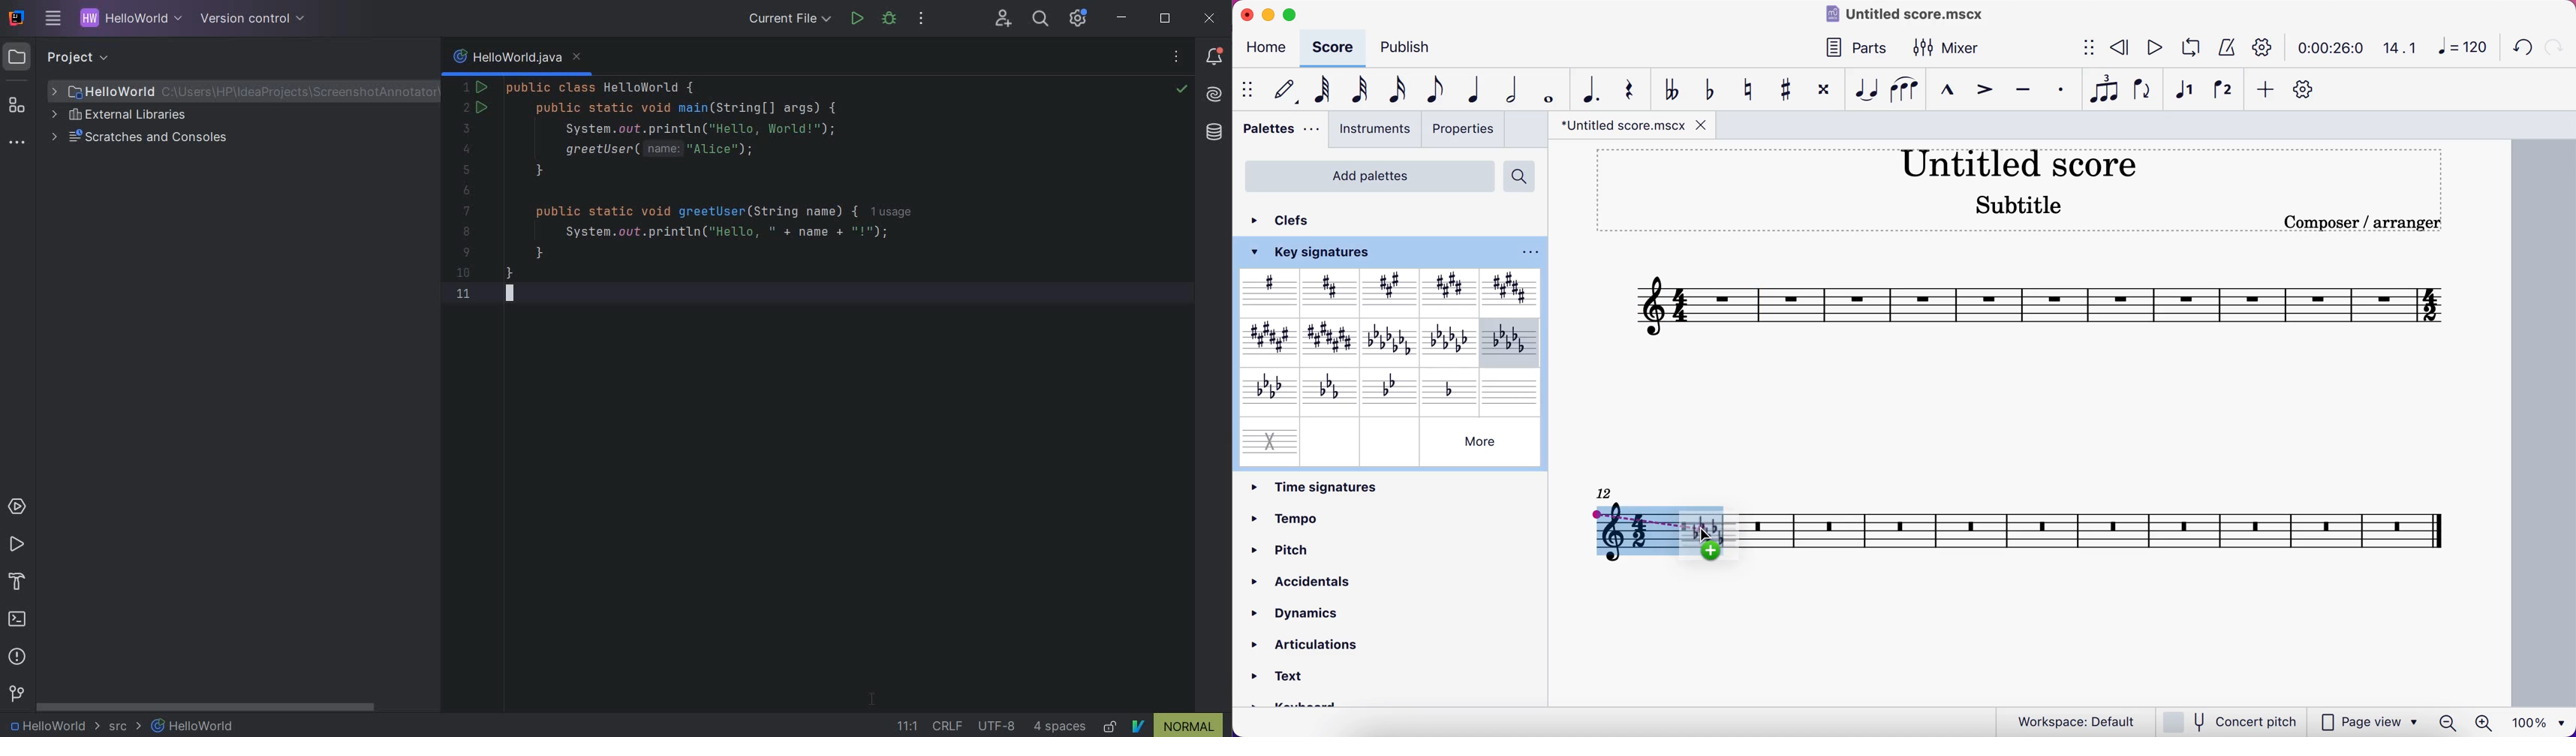 The image size is (2576, 756). Describe the element at coordinates (2267, 89) in the screenshot. I see `add` at that location.